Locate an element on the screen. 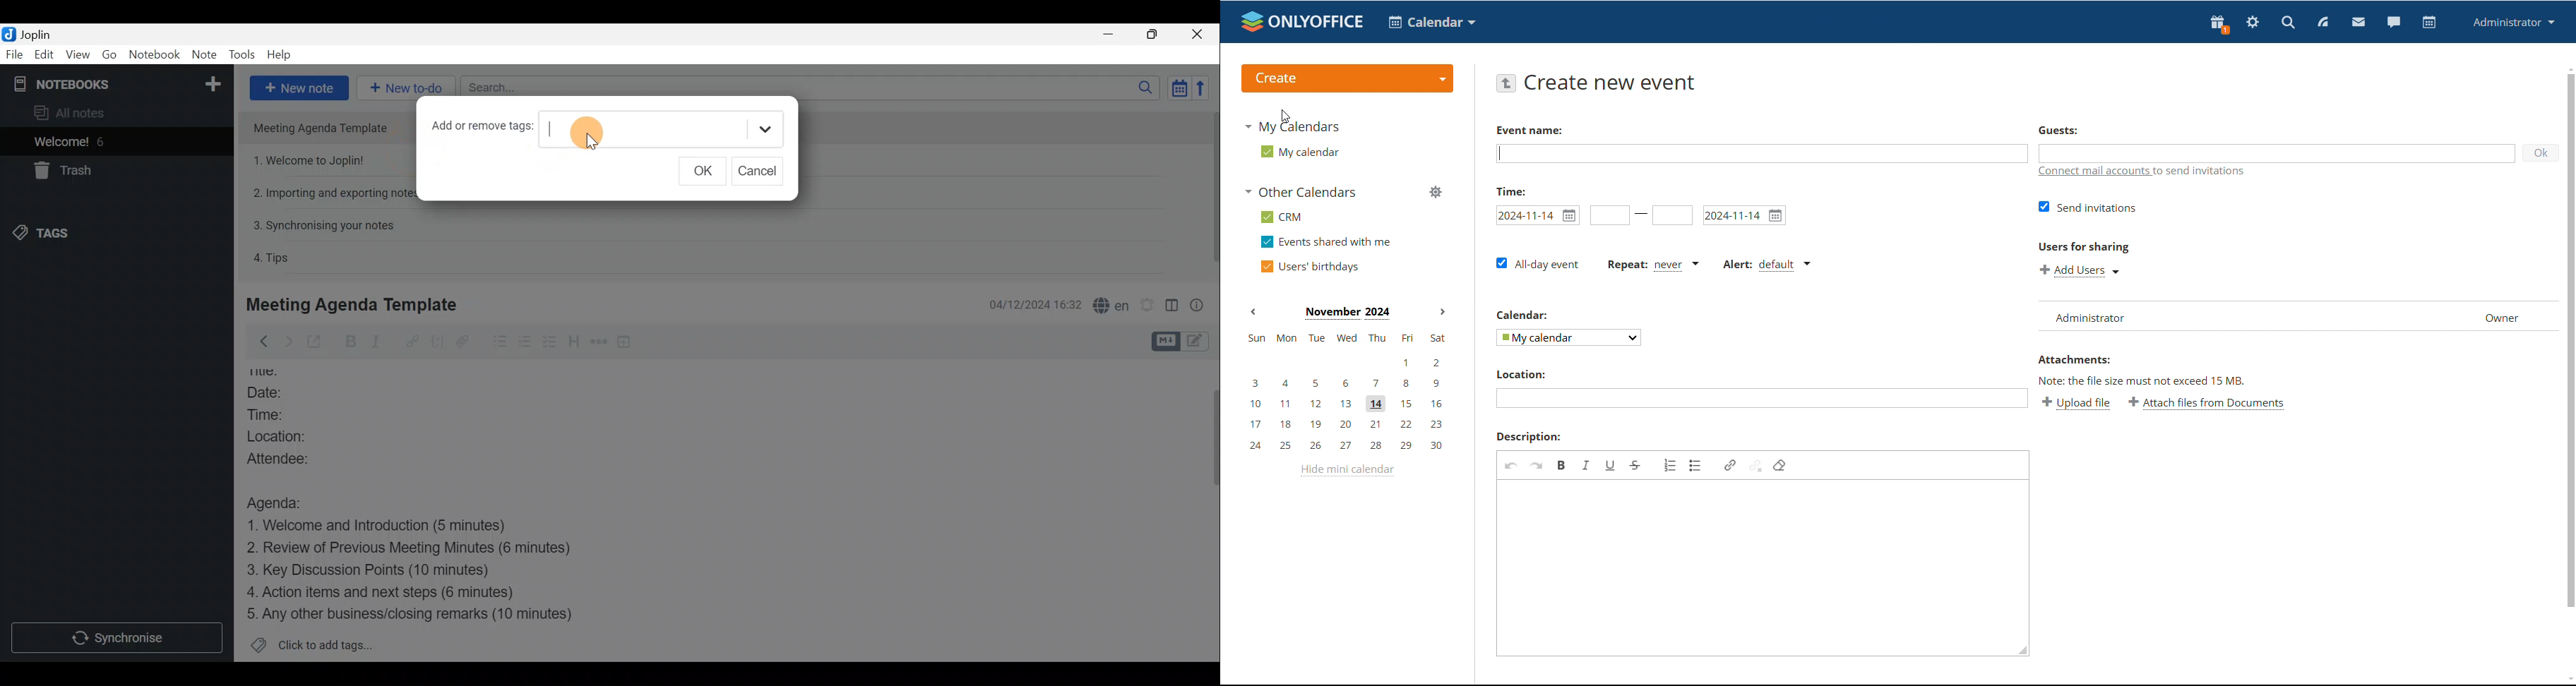 This screenshot has height=700, width=2576. Agenda: is located at coordinates (283, 501).